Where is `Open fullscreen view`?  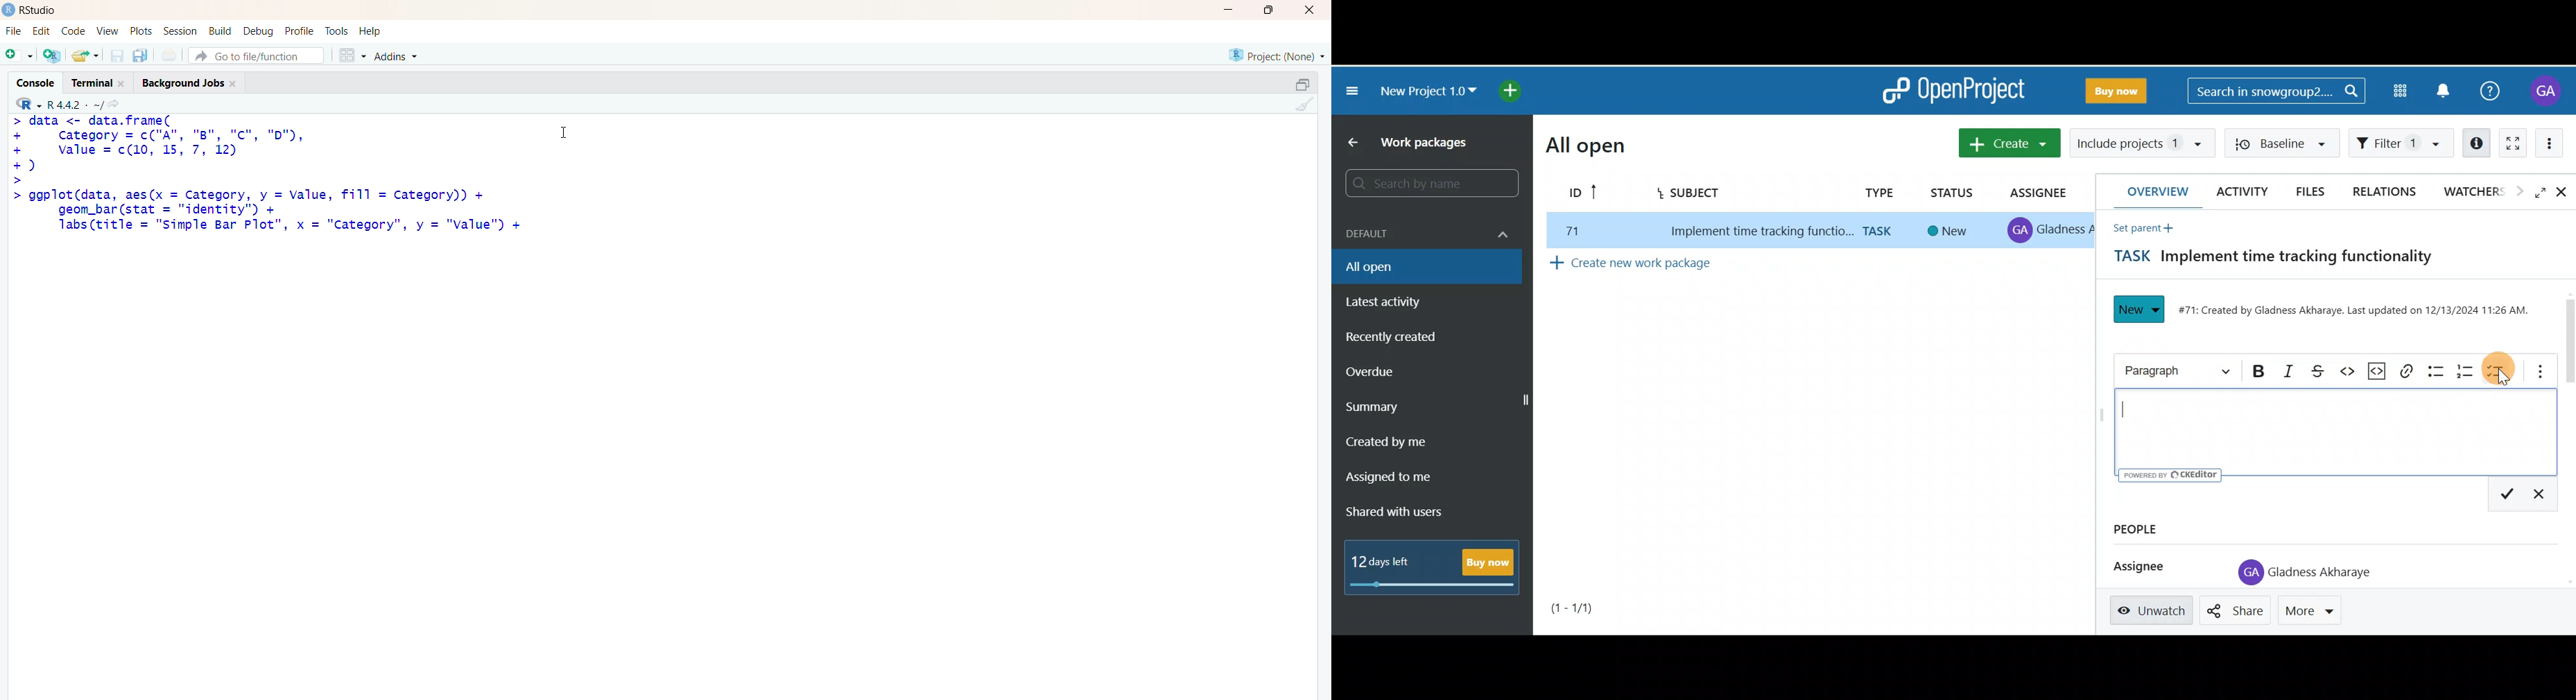
Open fullscreen view is located at coordinates (2532, 193).